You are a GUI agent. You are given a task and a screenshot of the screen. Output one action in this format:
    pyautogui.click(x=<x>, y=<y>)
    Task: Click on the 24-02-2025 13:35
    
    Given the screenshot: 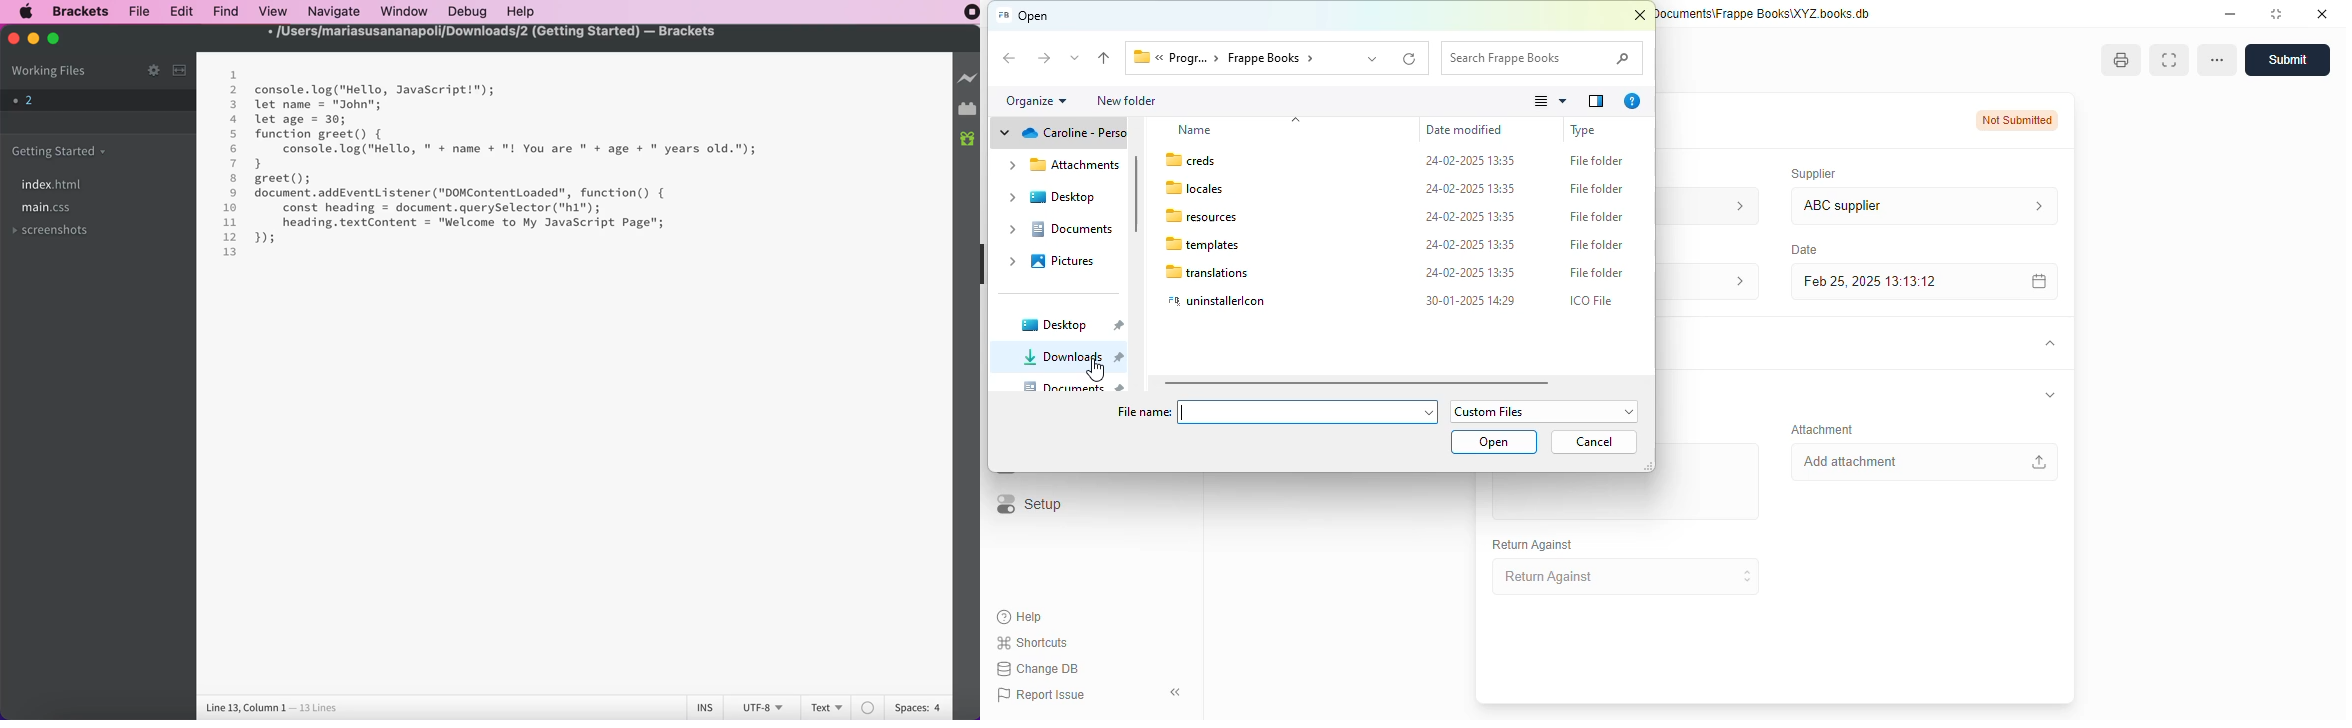 What is the action you would take?
    pyautogui.click(x=1471, y=160)
    